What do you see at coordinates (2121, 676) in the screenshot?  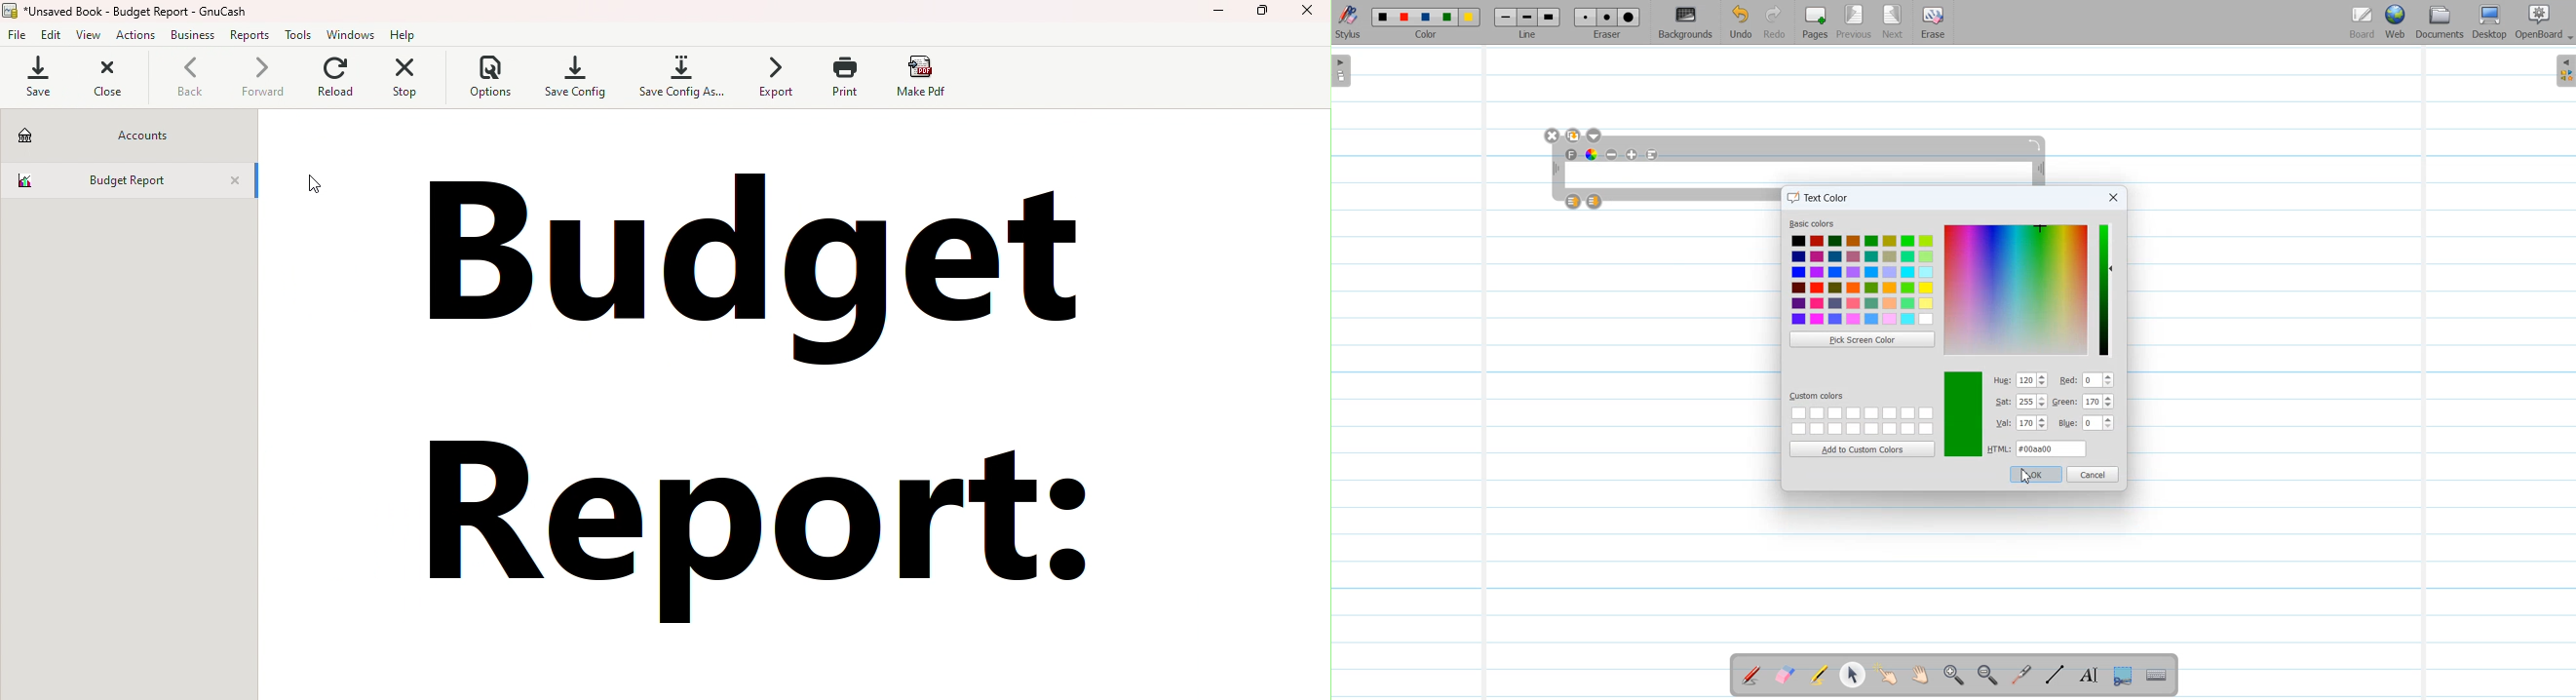 I see `Capture part of the screen` at bounding box center [2121, 676].